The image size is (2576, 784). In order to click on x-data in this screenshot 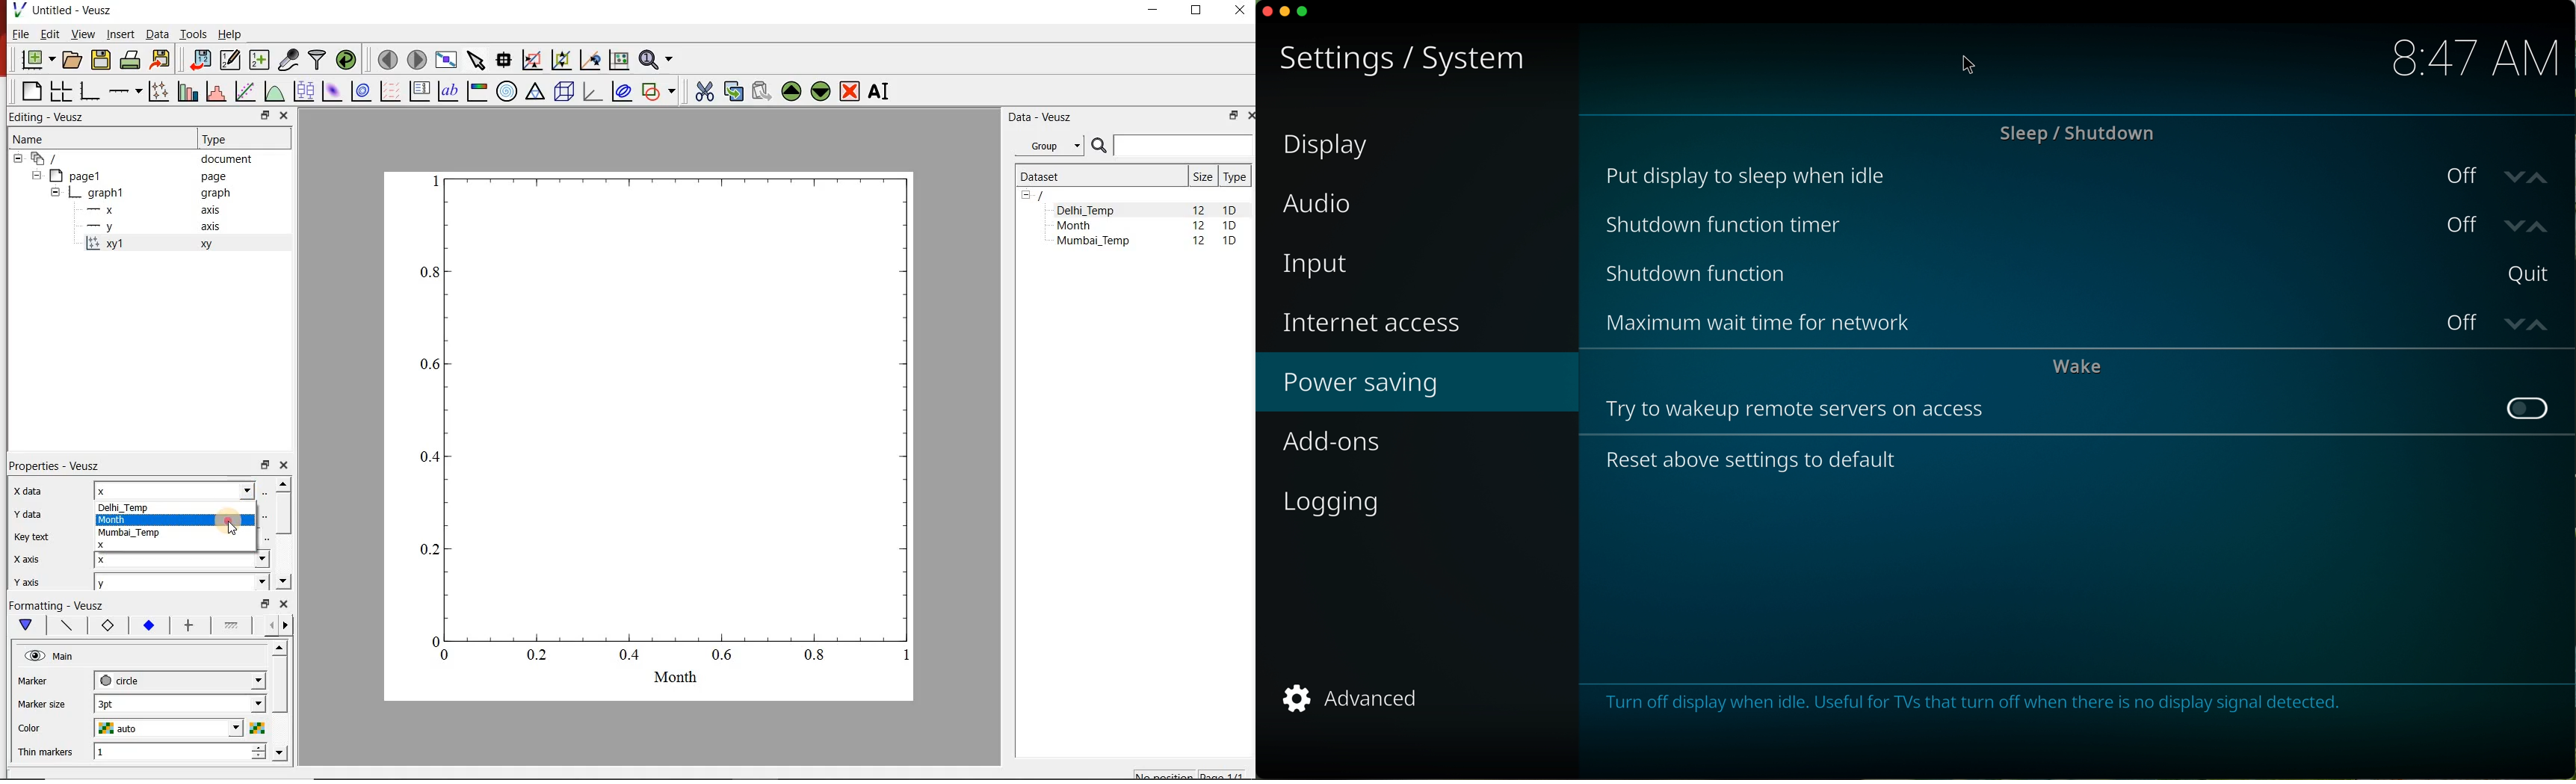, I will do `click(31, 491)`.